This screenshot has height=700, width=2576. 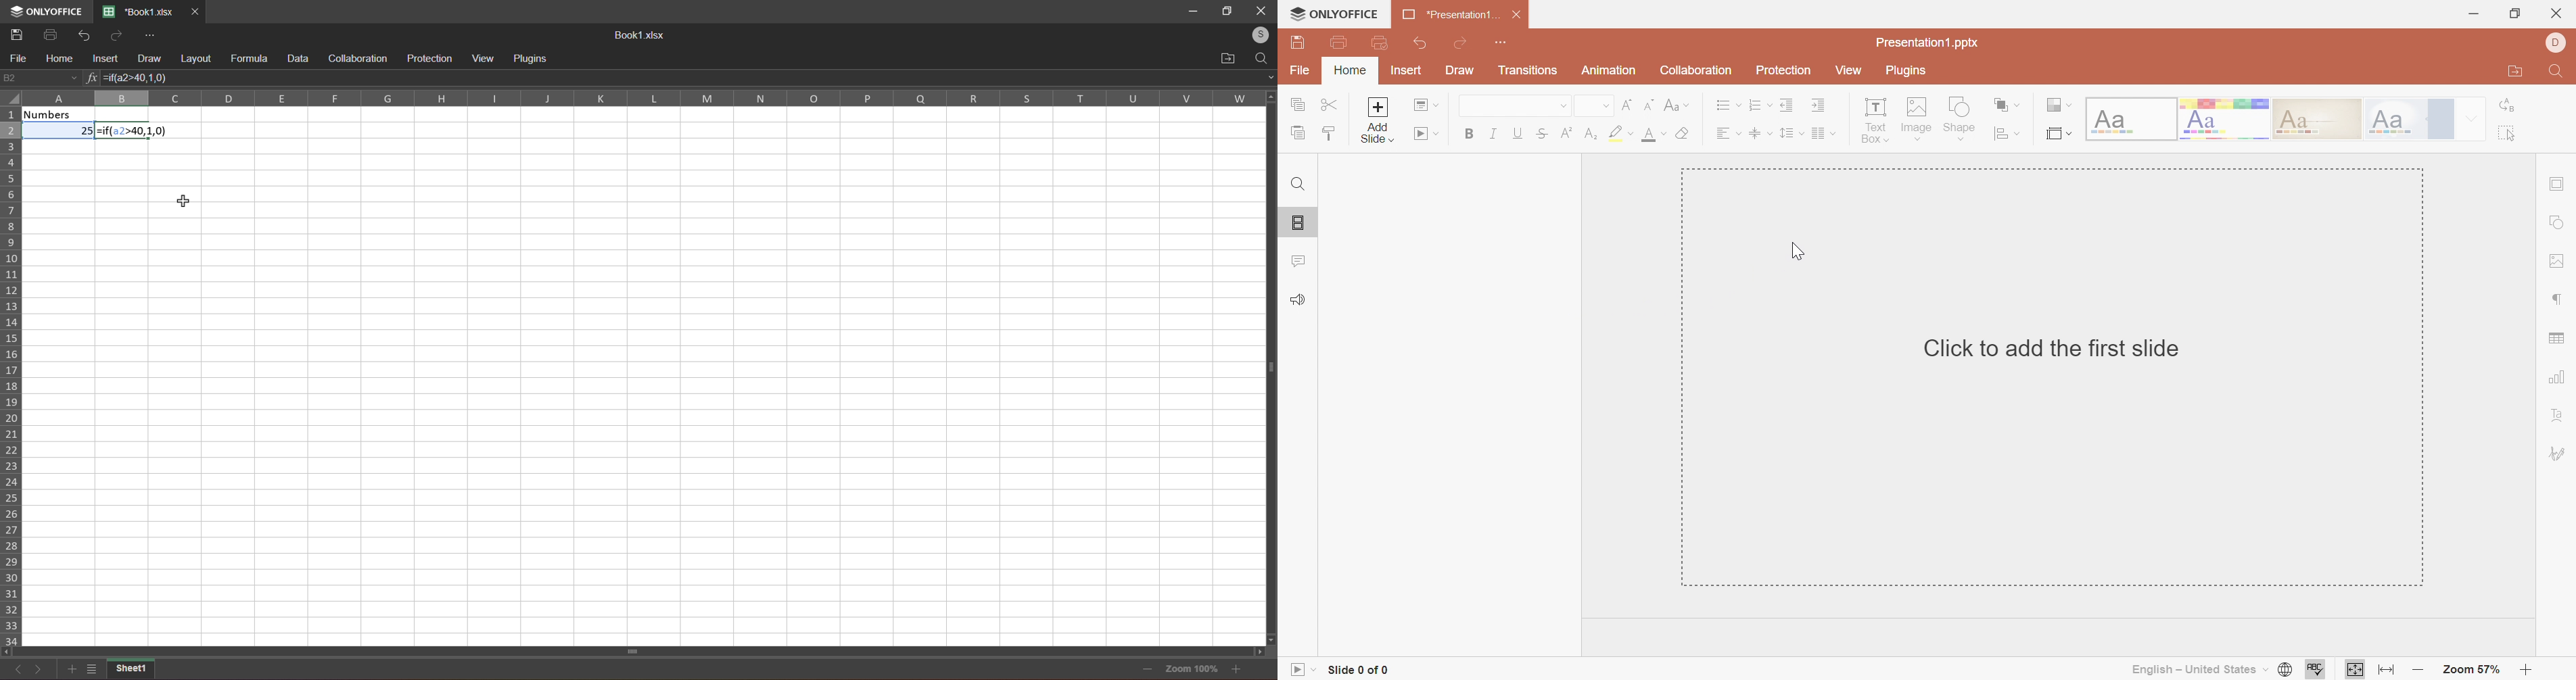 I want to click on Animation, so click(x=1610, y=70).